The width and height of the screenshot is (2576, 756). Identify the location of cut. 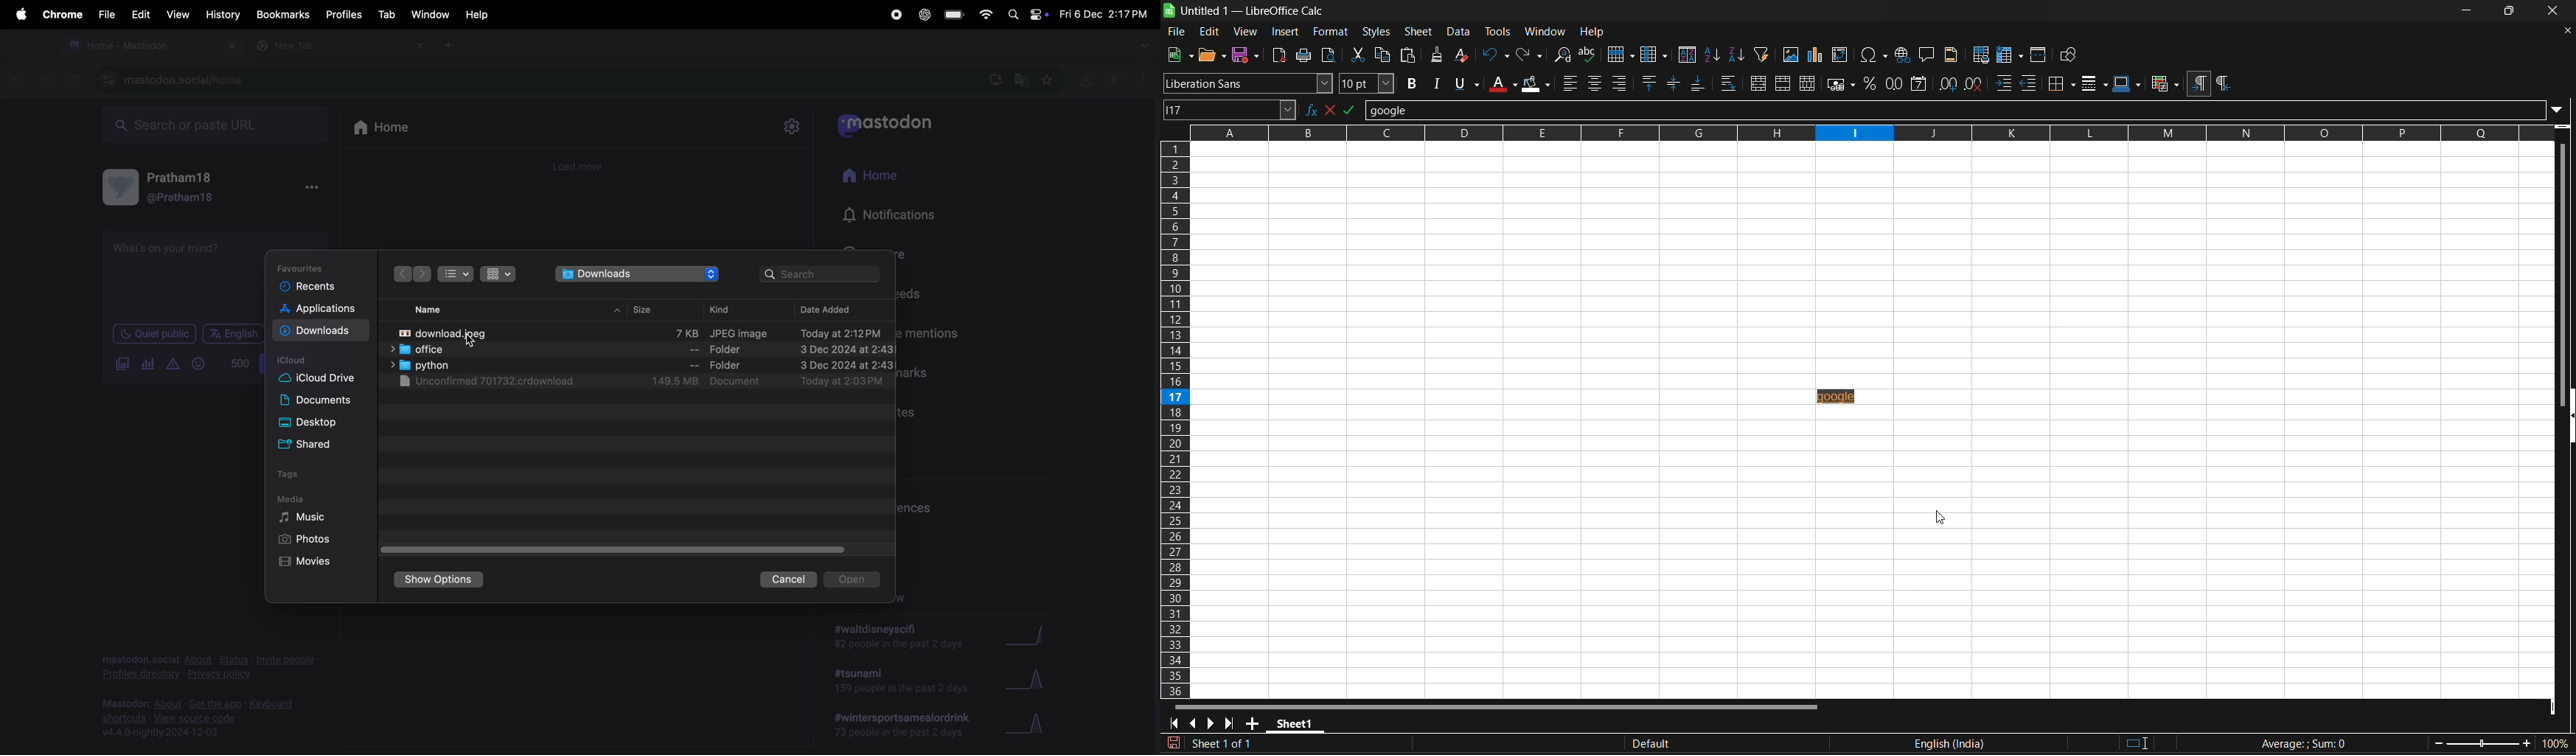
(1357, 54).